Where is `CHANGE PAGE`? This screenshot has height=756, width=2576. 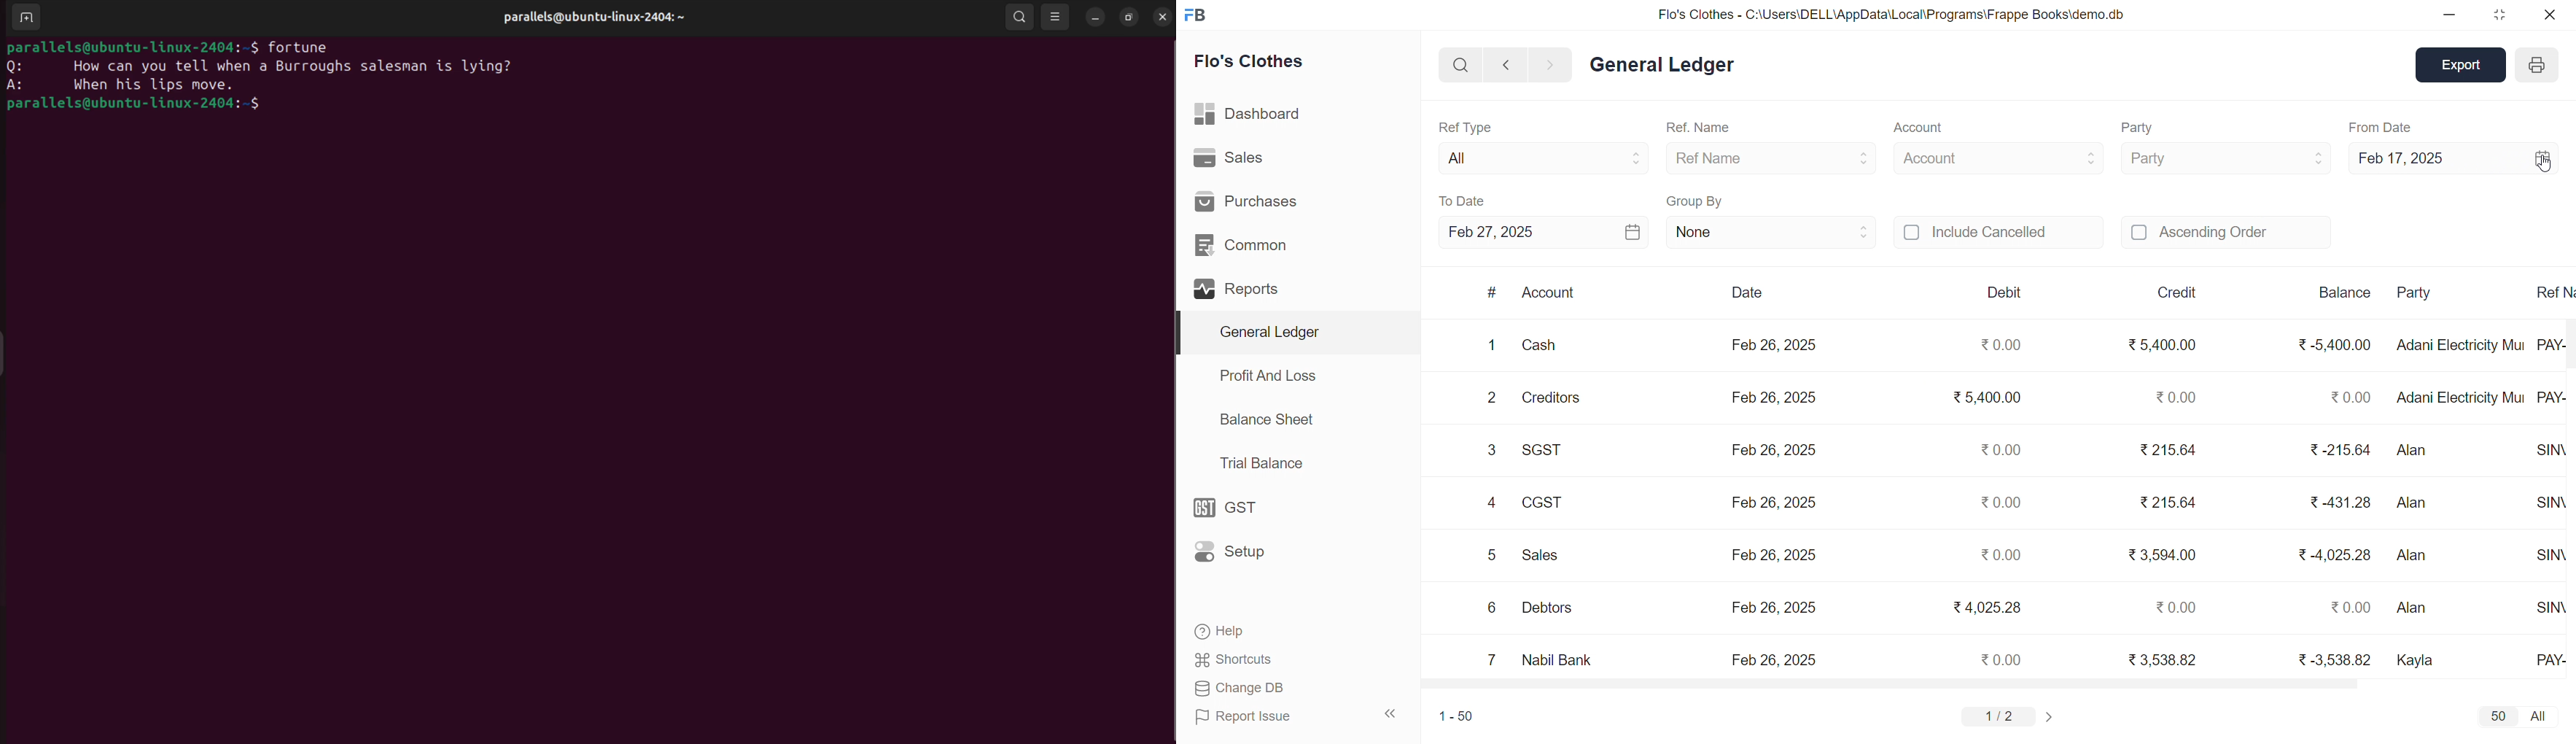 CHANGE PAGE is located at coordinates (2051, 716).